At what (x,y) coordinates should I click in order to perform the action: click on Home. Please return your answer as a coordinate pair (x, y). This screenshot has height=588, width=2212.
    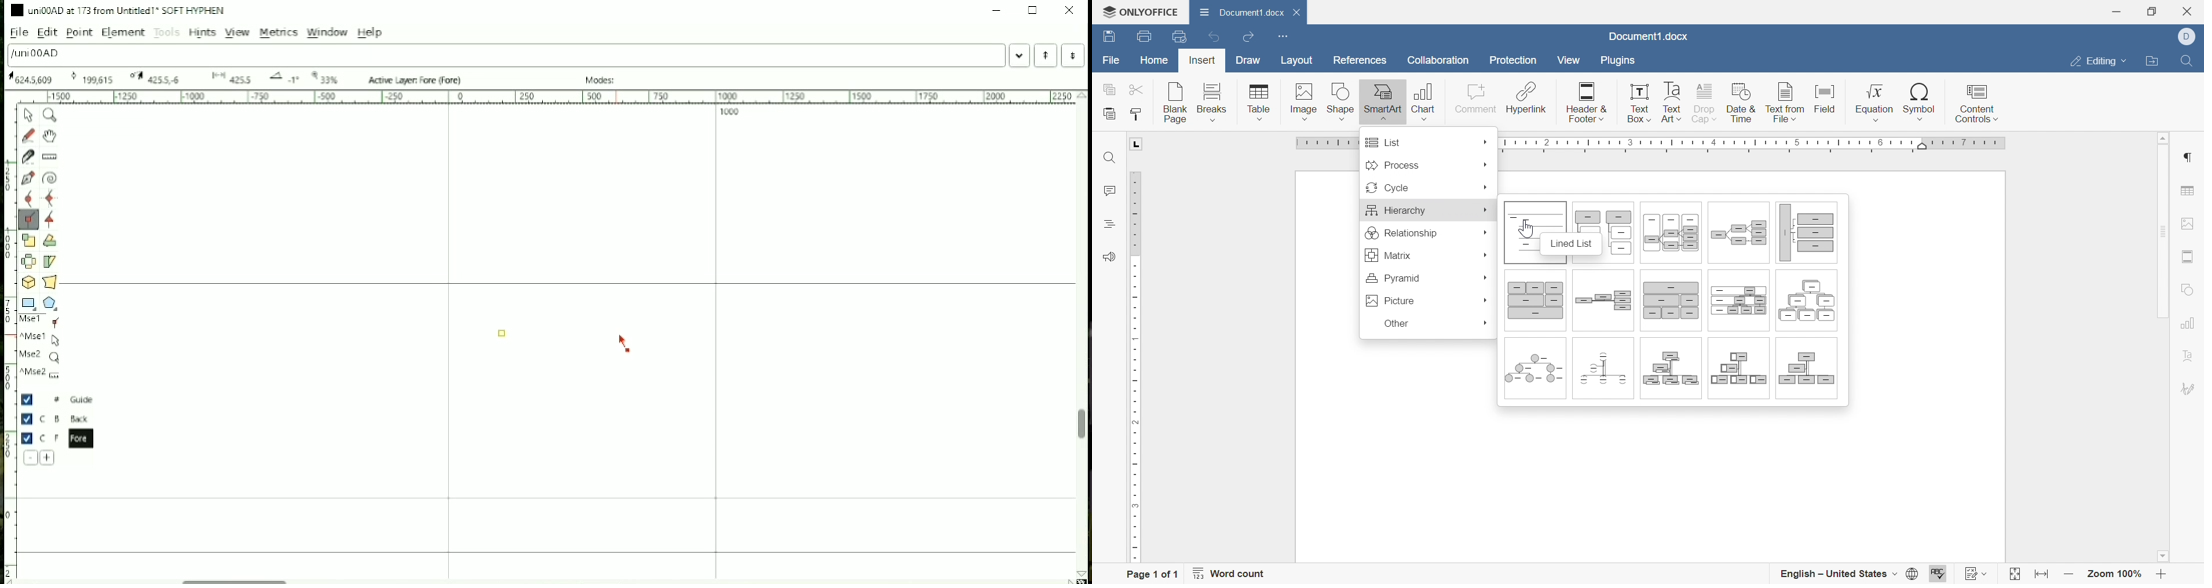
    Looking at the image, I should click on (1155, 60).